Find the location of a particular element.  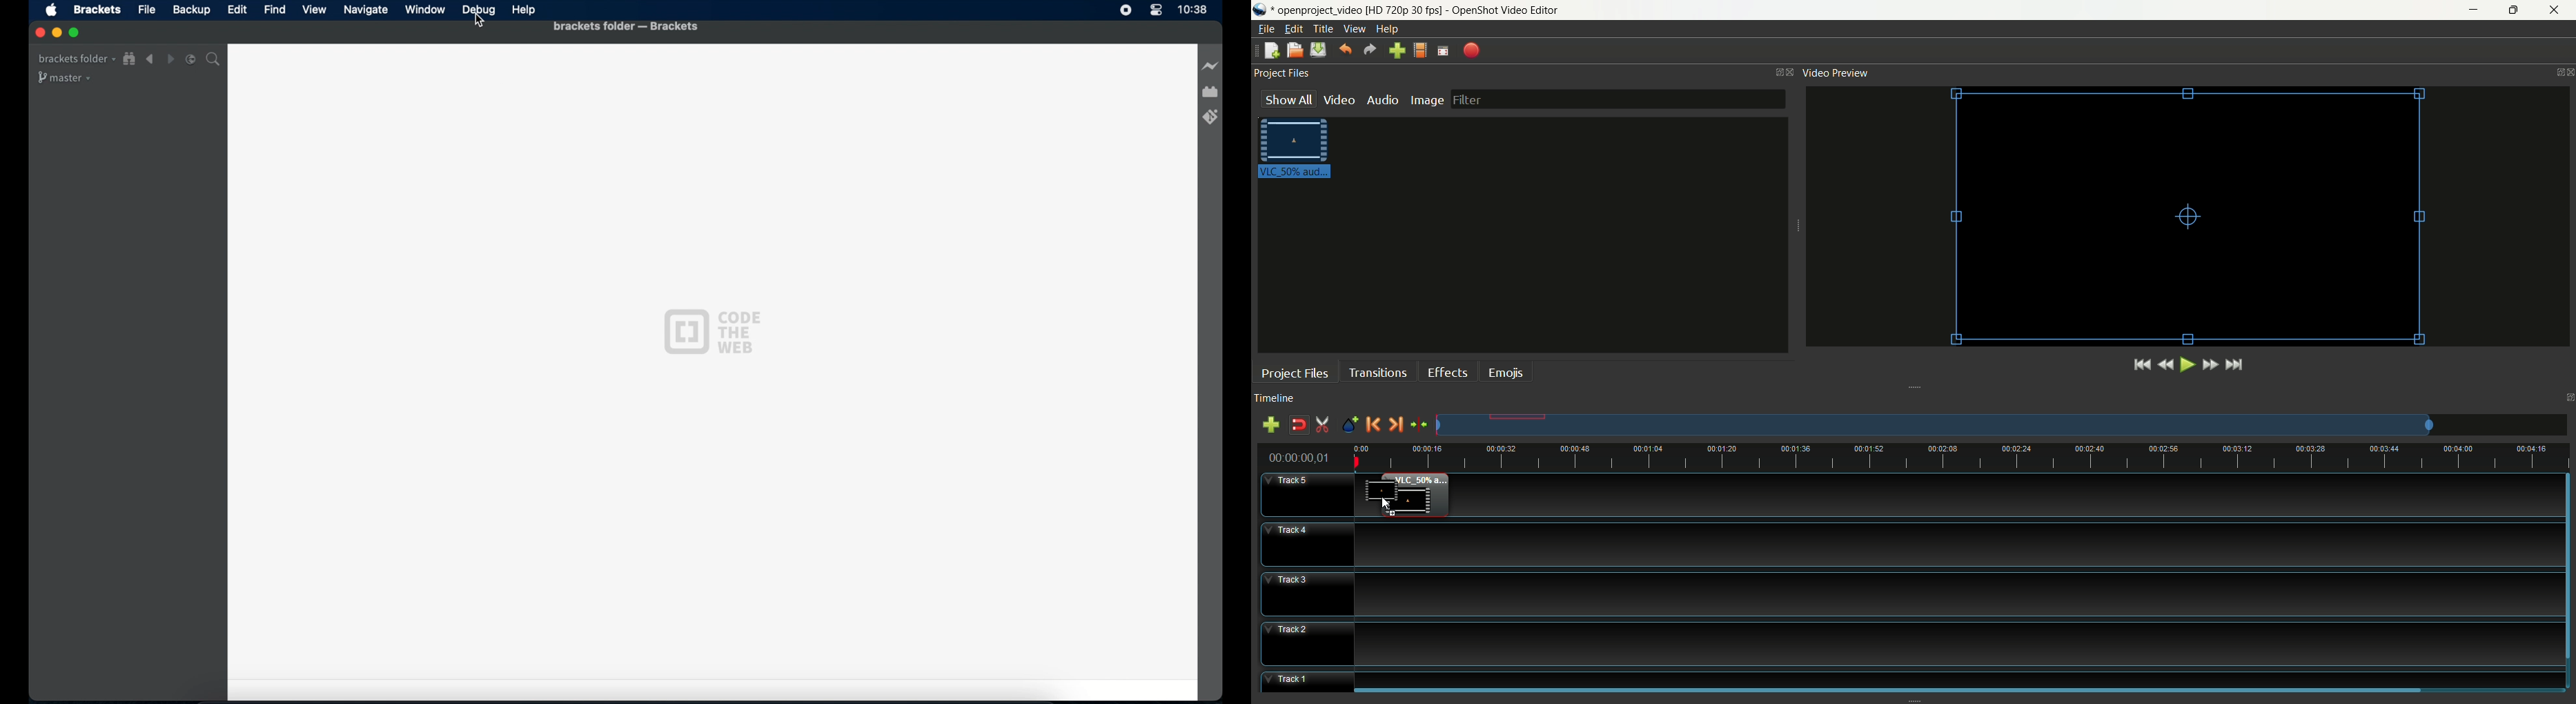

search bar is located at coordinates (213, 60).